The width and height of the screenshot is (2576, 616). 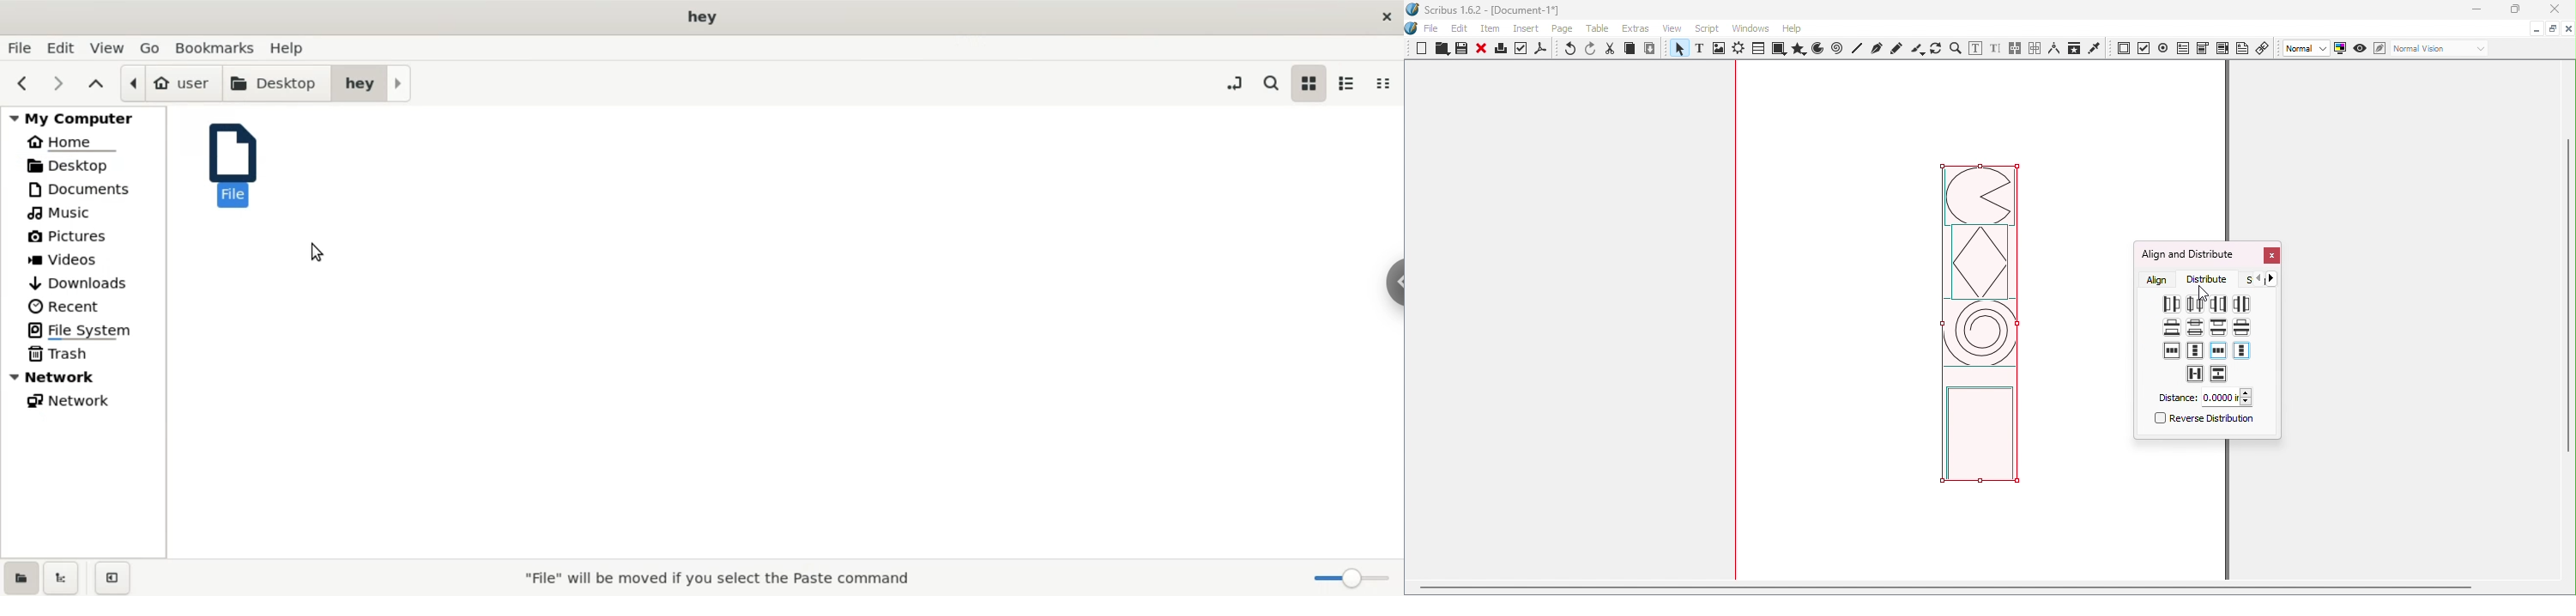 What do you see at coordinates (2124, 49) in the screenshot?
I see `PDF push button` at bounding box center [2124, 49].